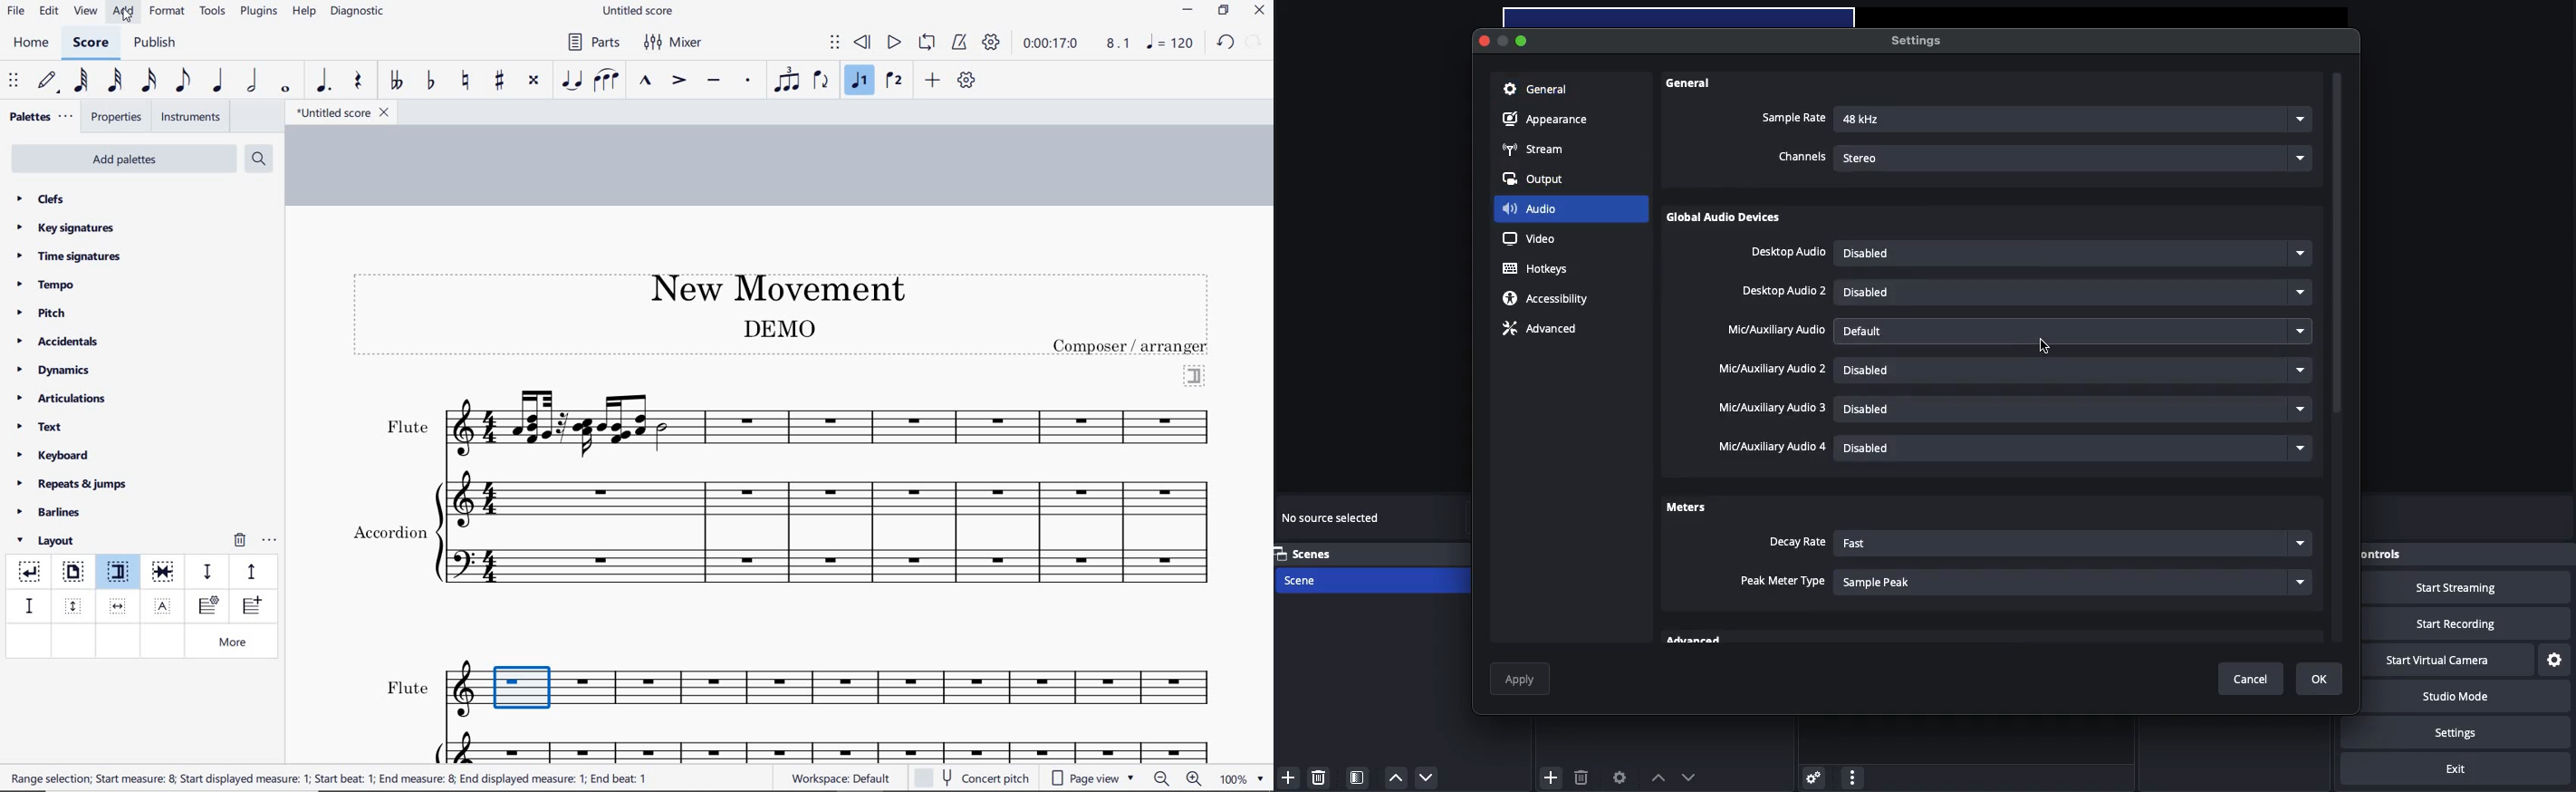 The width and height of the screenshot is (2576, 812). What do you see at coordinates (1788, 253) in the screenshot?
I see `Desktop audio` at bounding box center [1788, 253].